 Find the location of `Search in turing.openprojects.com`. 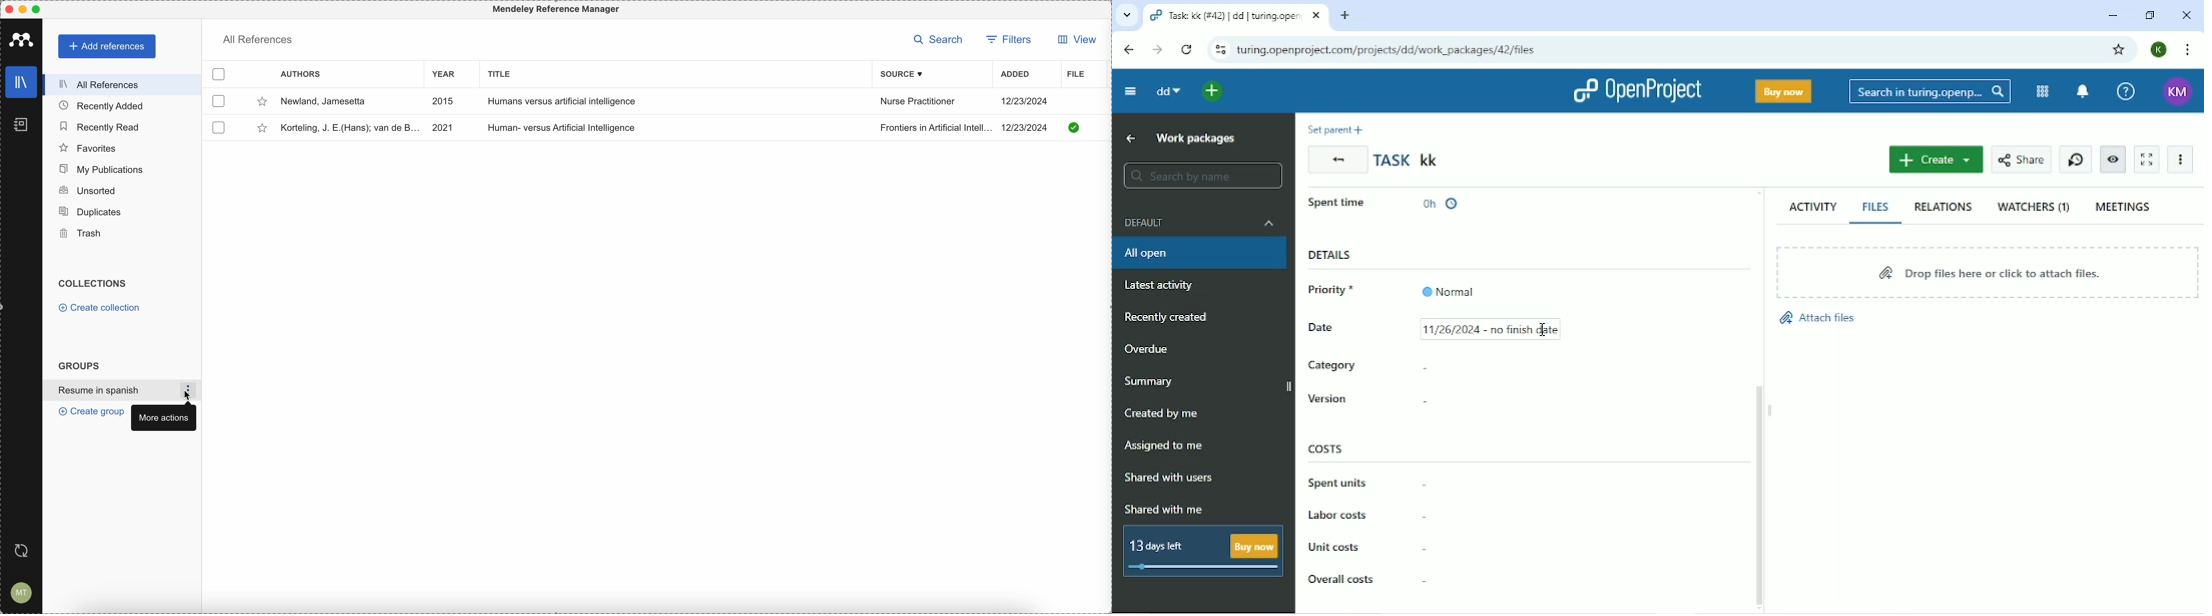

Search in turing.openprojects.com is located at coordinates (1928, 93).